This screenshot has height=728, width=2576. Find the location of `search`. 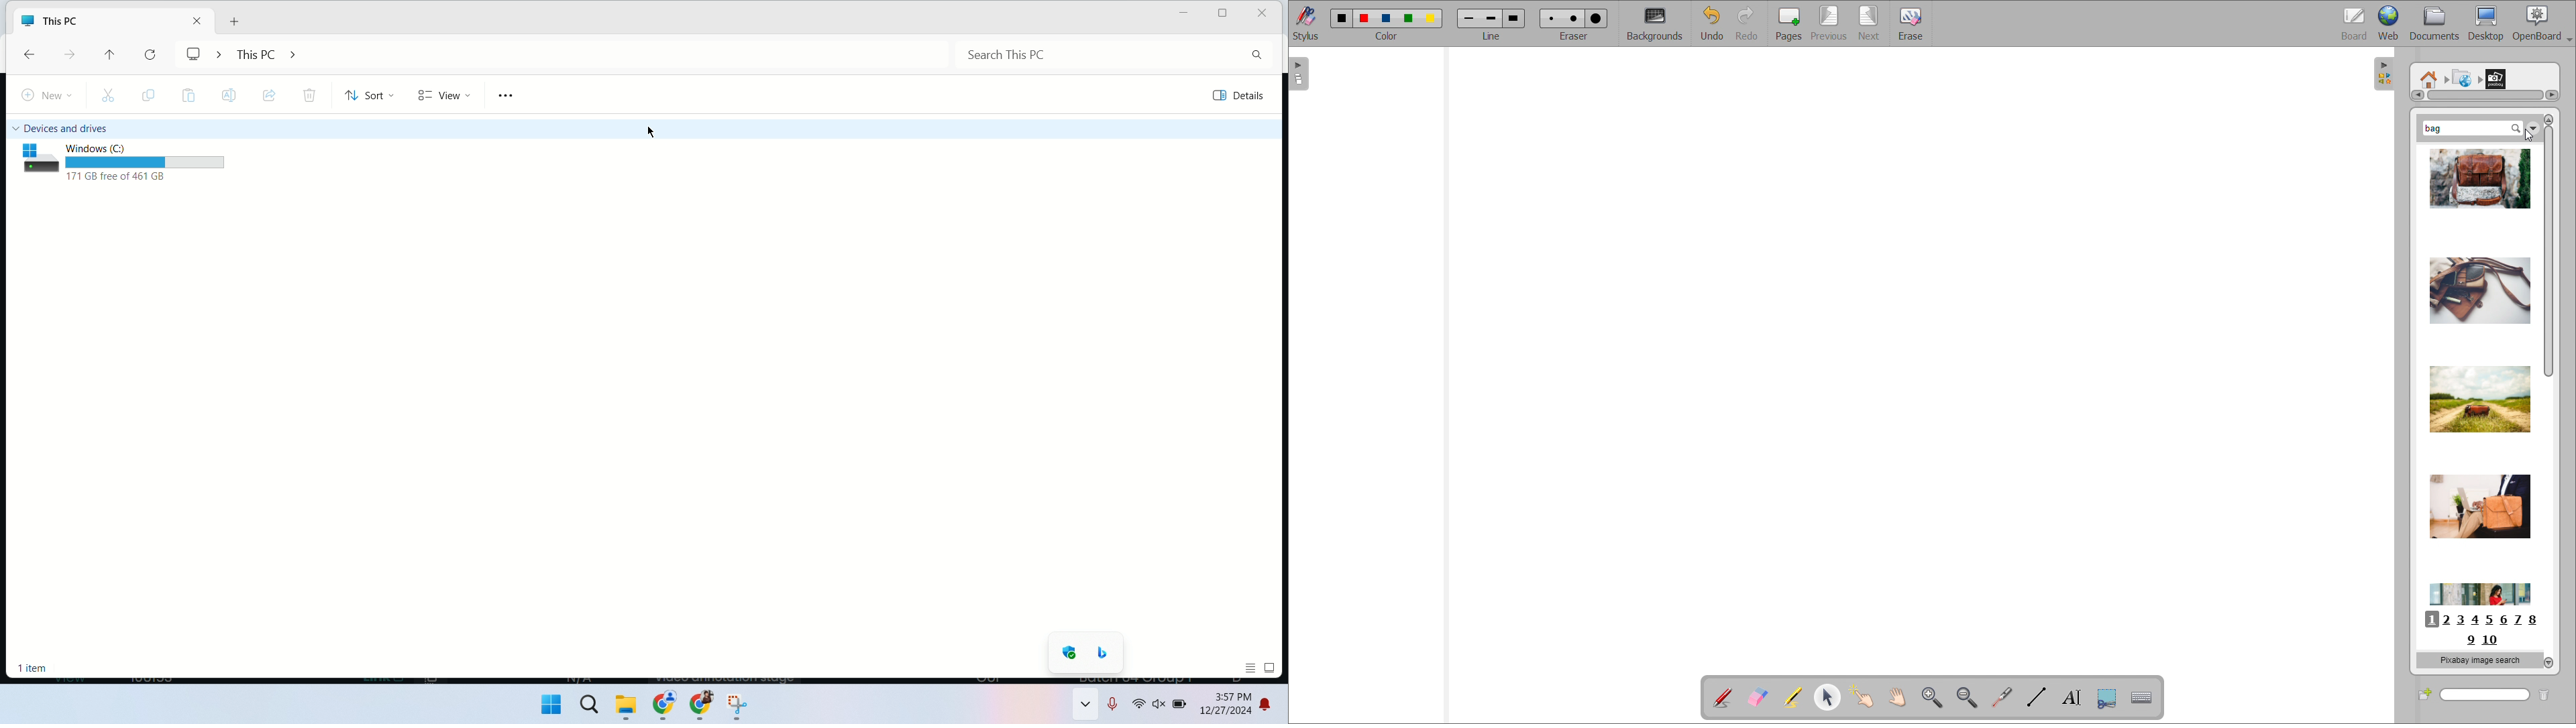

search is located at coordinates (1118, 53).